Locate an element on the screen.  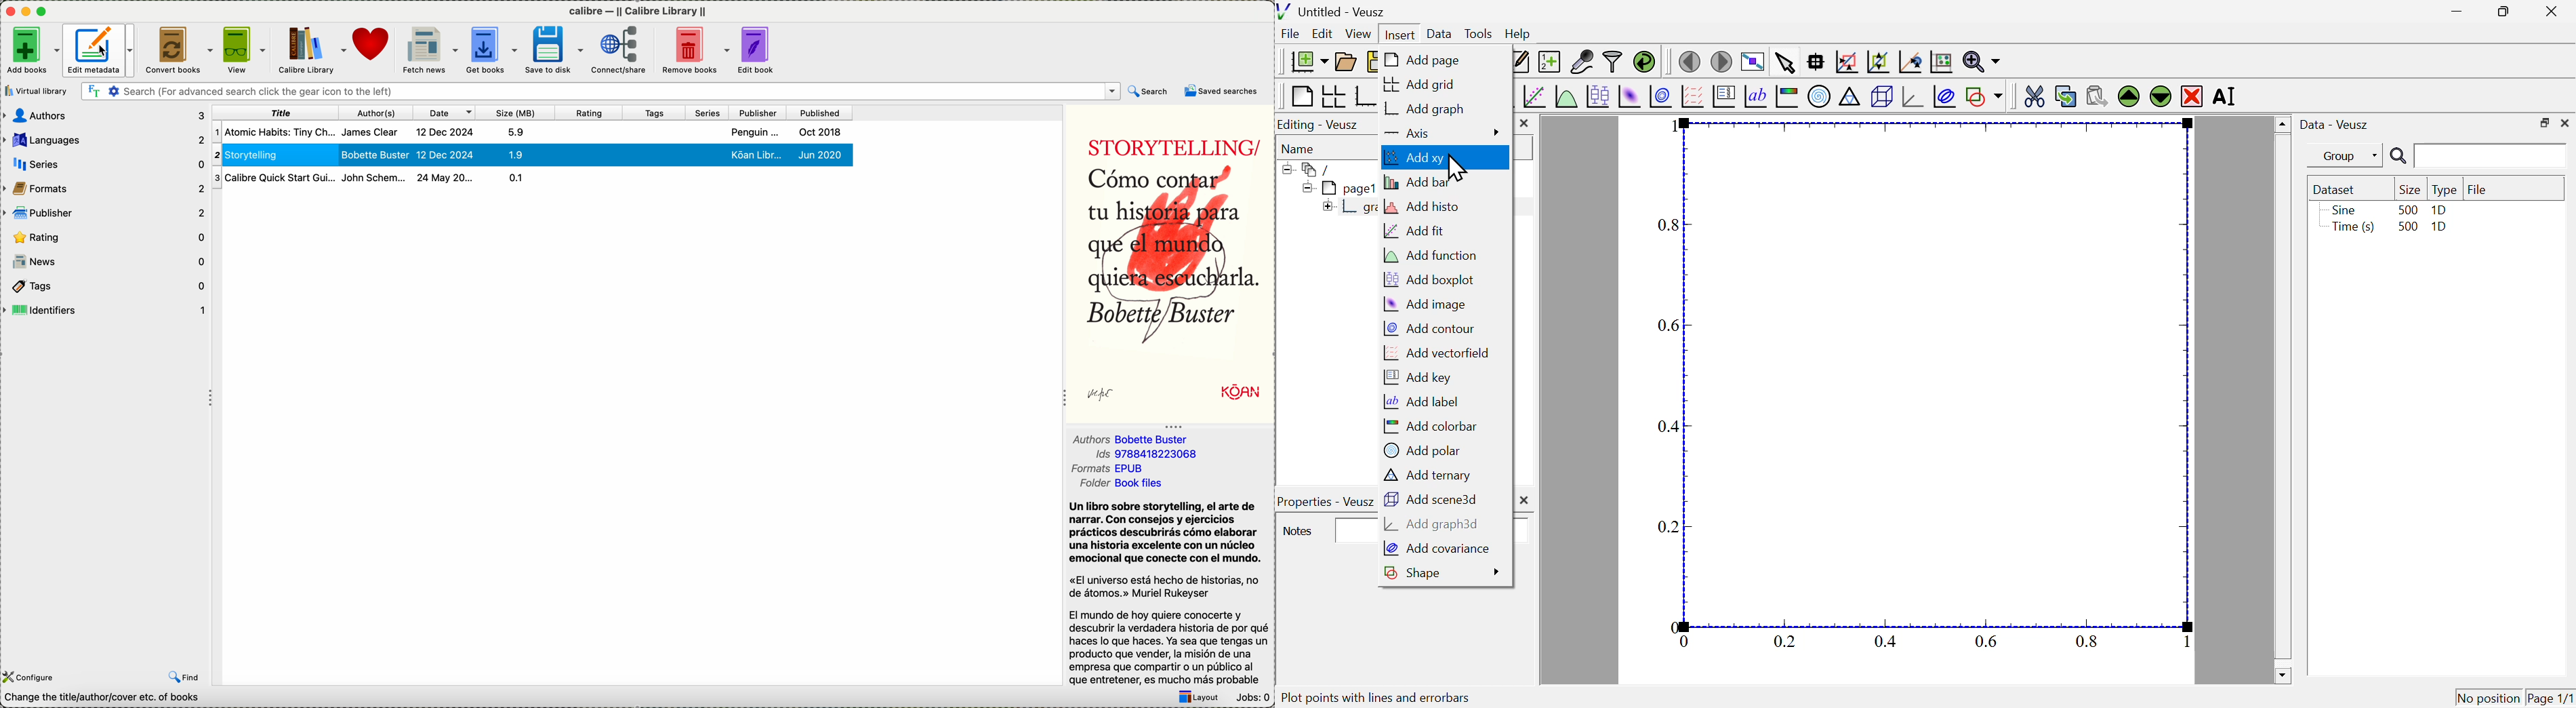
layout is located at coordinates (1196, 696).